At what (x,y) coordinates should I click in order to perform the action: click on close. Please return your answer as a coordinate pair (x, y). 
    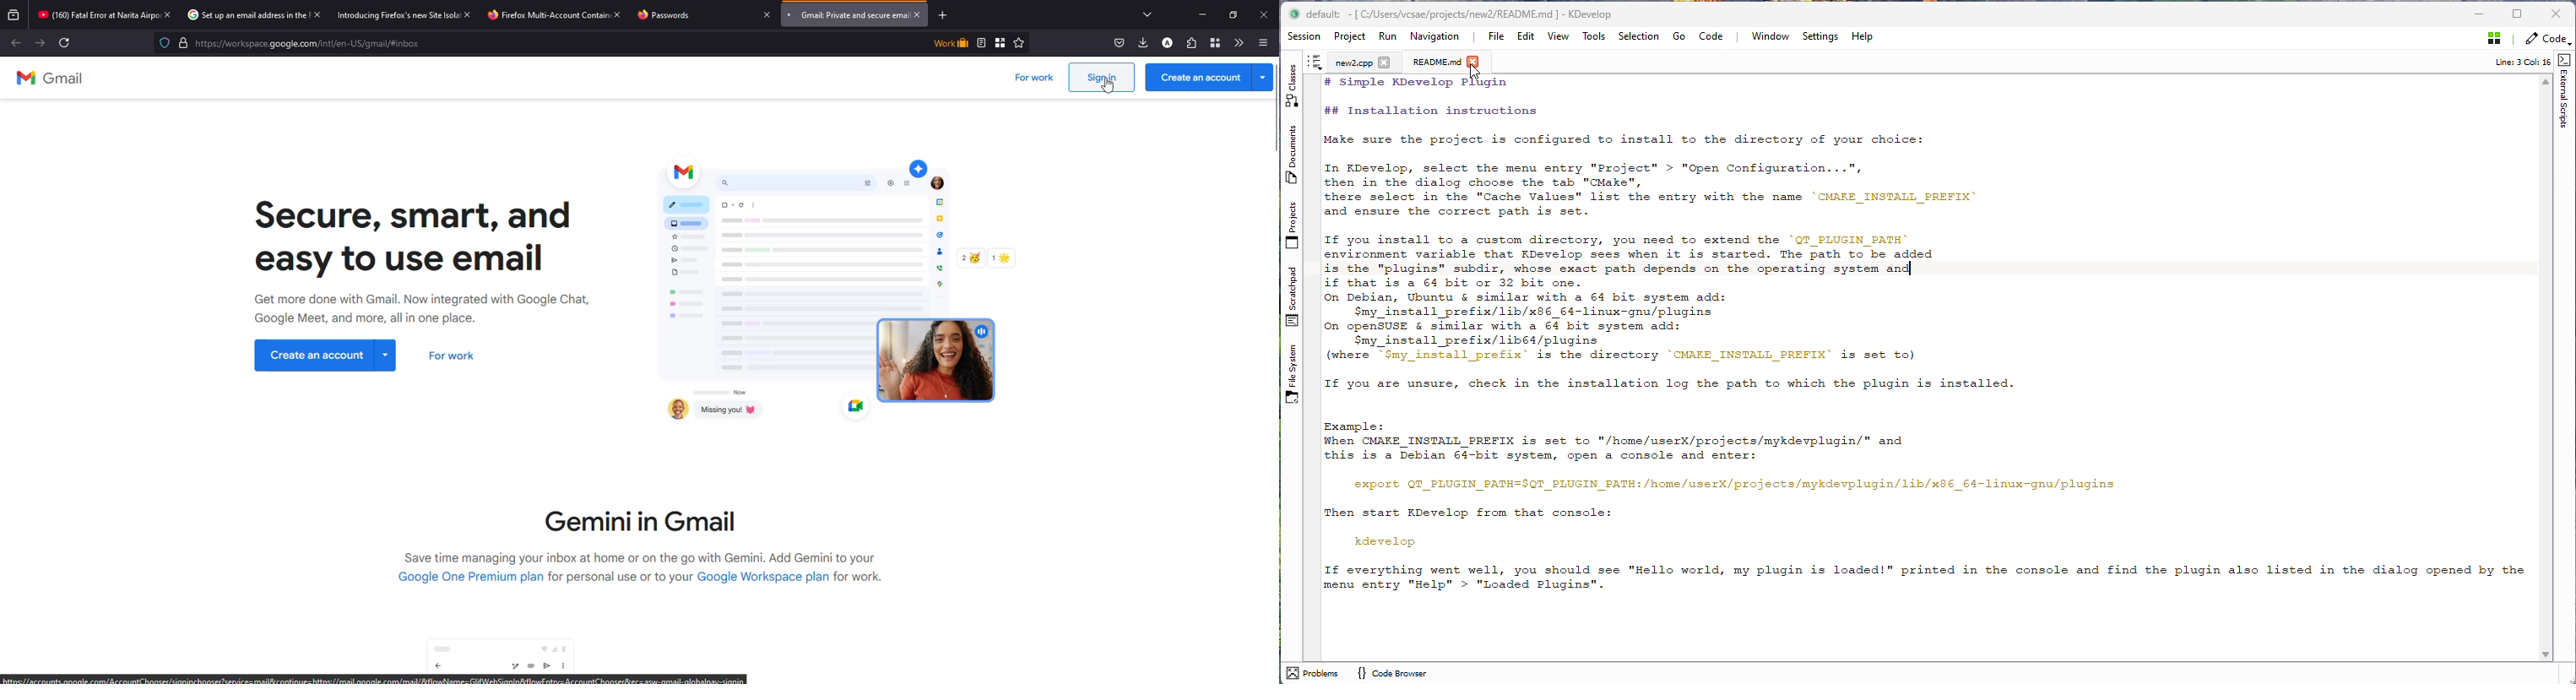
    Looking at the image, I should click on (469, 14).